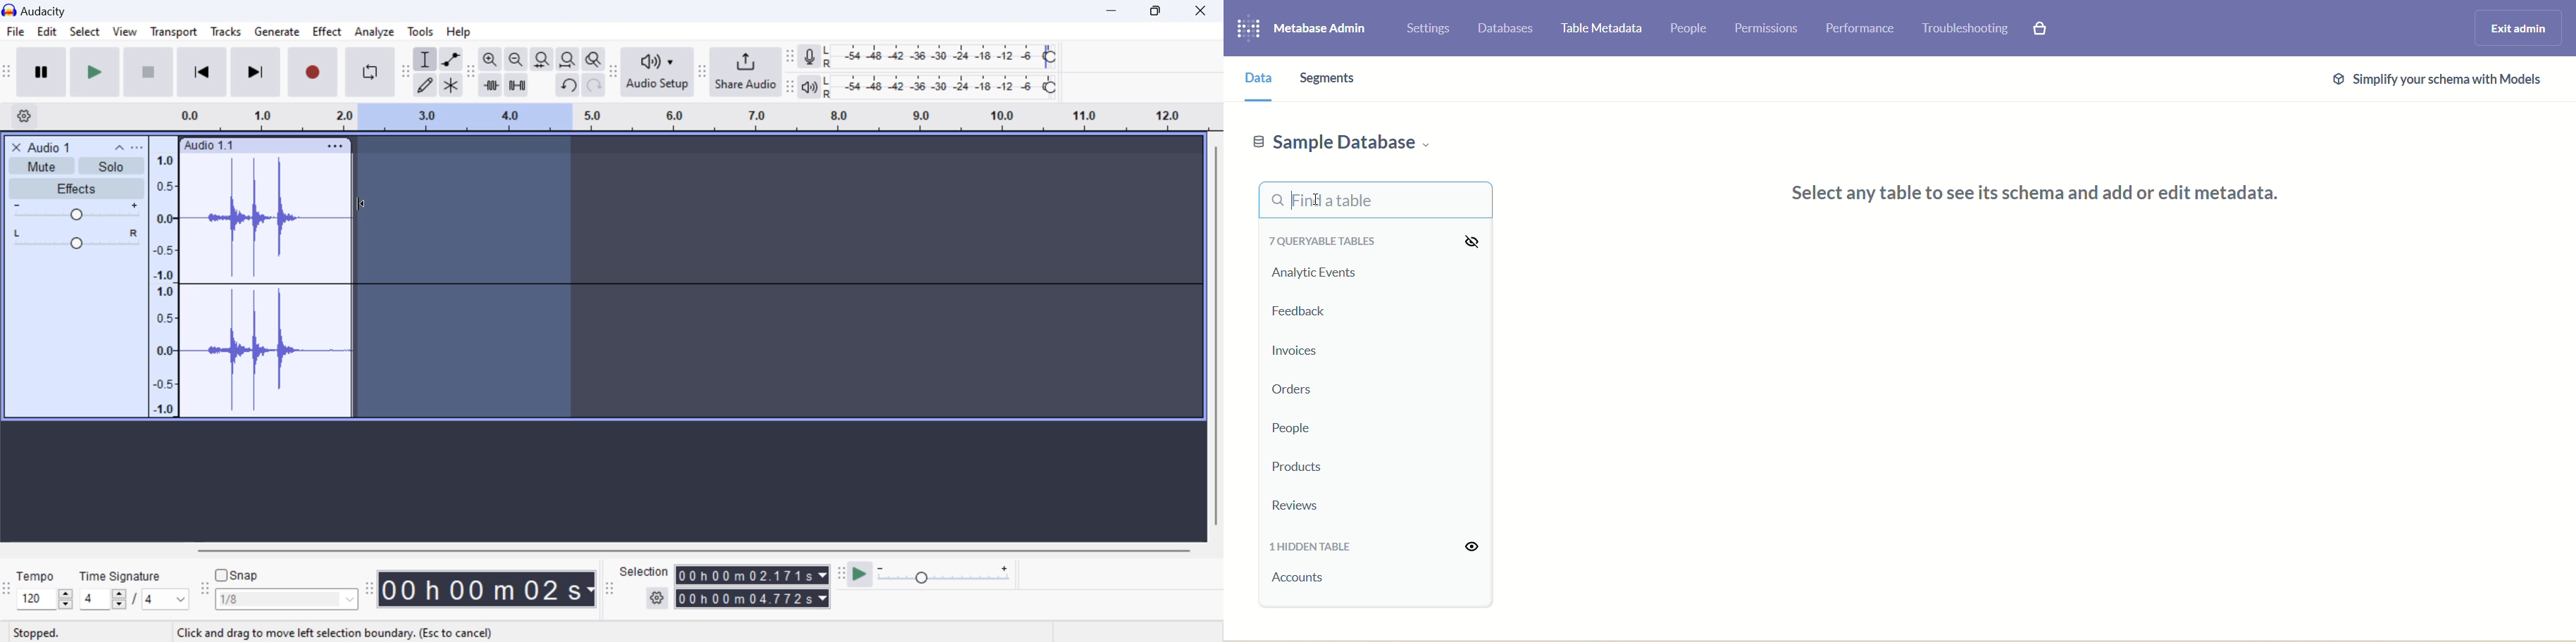 The image size is (2576, 644). I want to click on databases, so click(1507, 29).